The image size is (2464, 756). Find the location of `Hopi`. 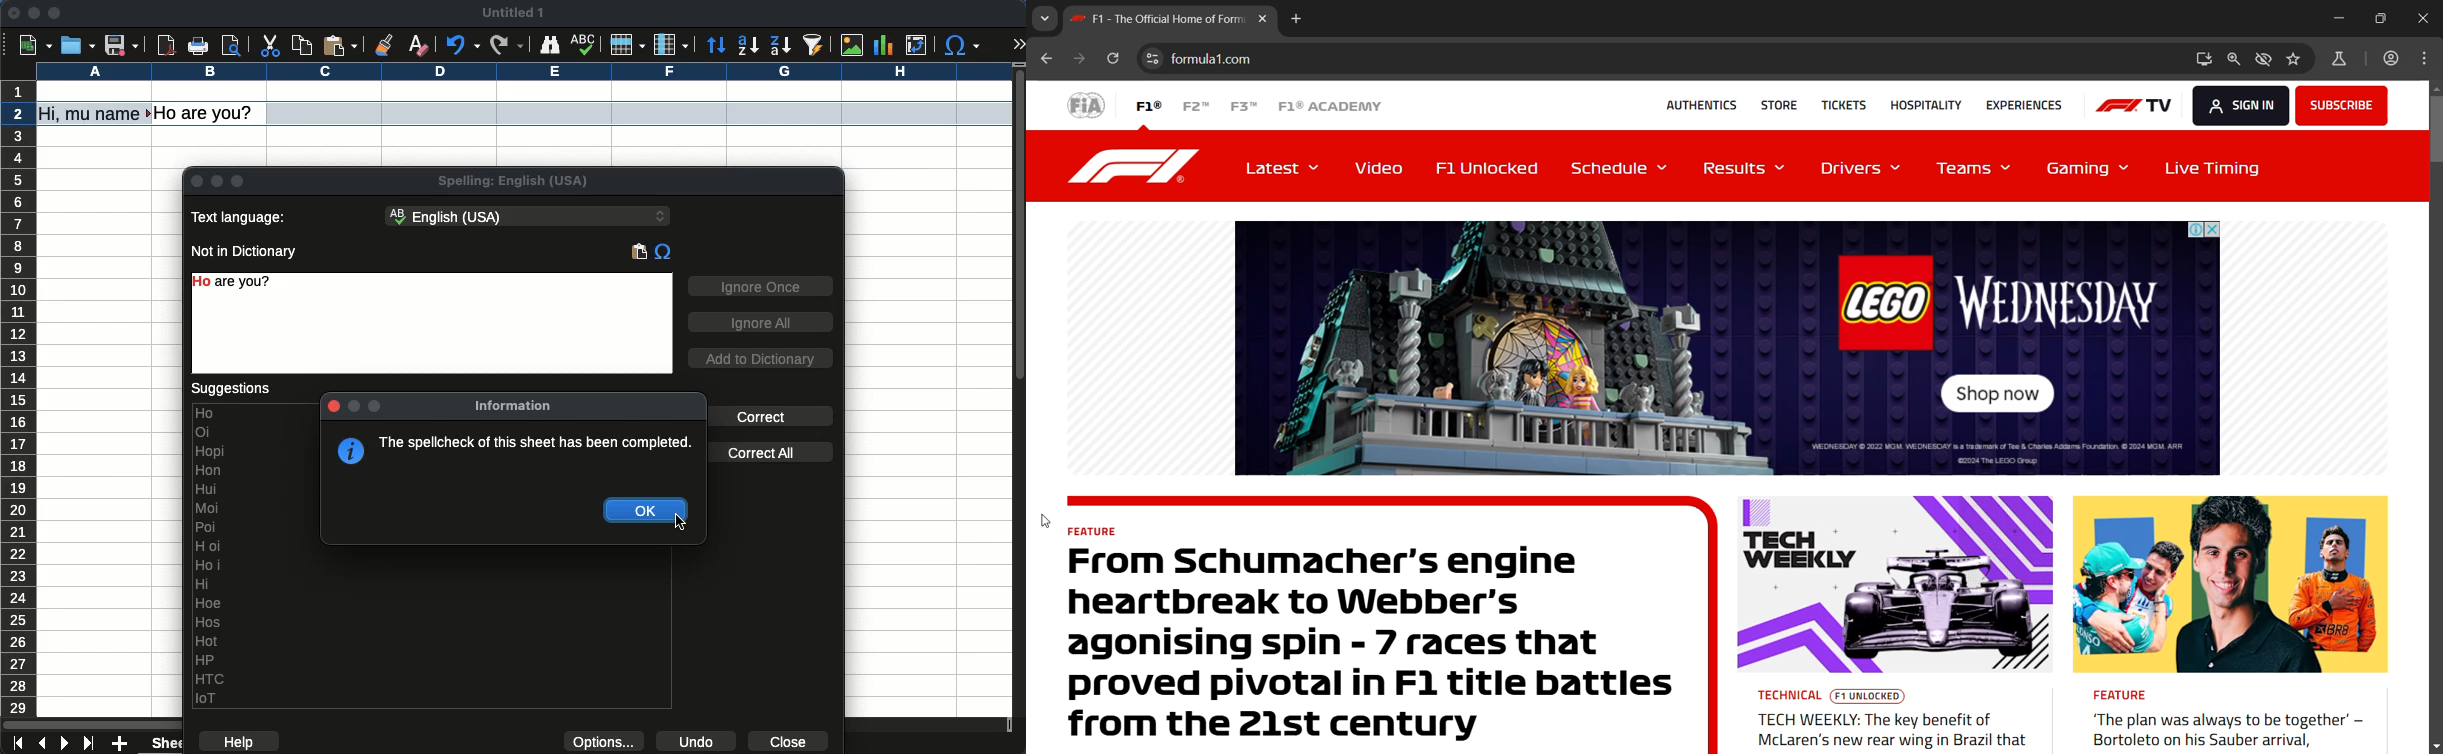

Hopi is located at coordinates (211, 450).